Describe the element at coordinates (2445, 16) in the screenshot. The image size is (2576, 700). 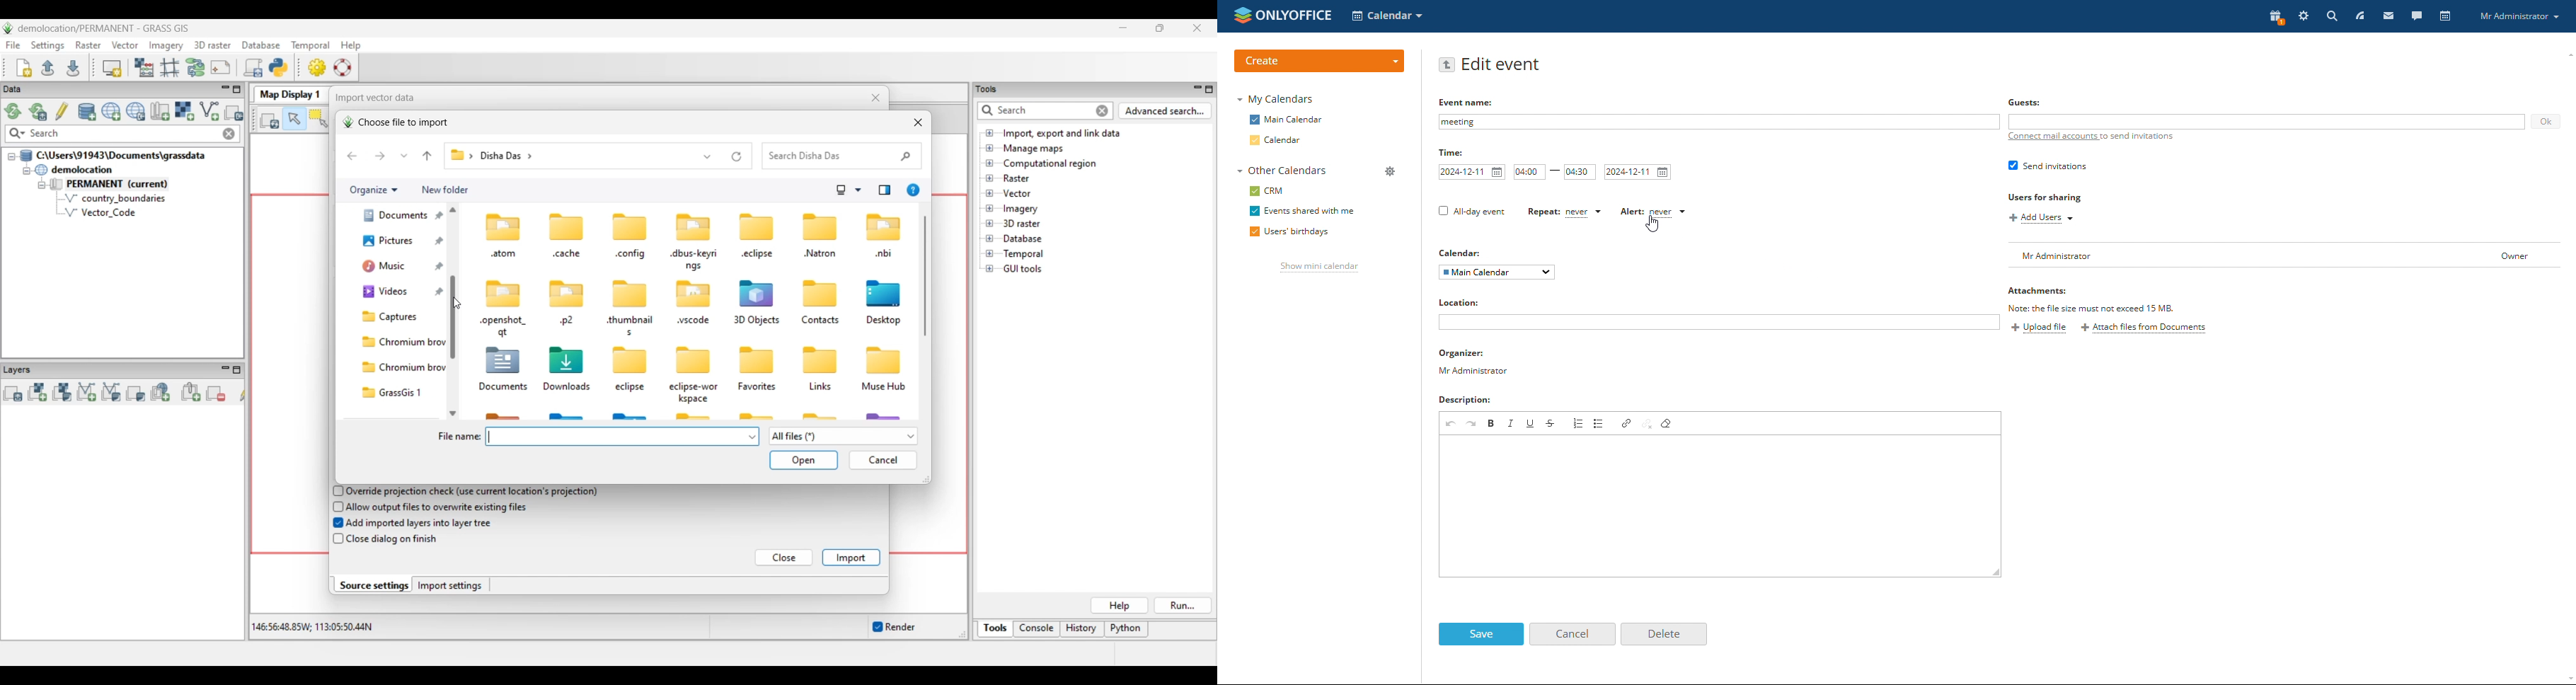
I see `calendar` at that location.